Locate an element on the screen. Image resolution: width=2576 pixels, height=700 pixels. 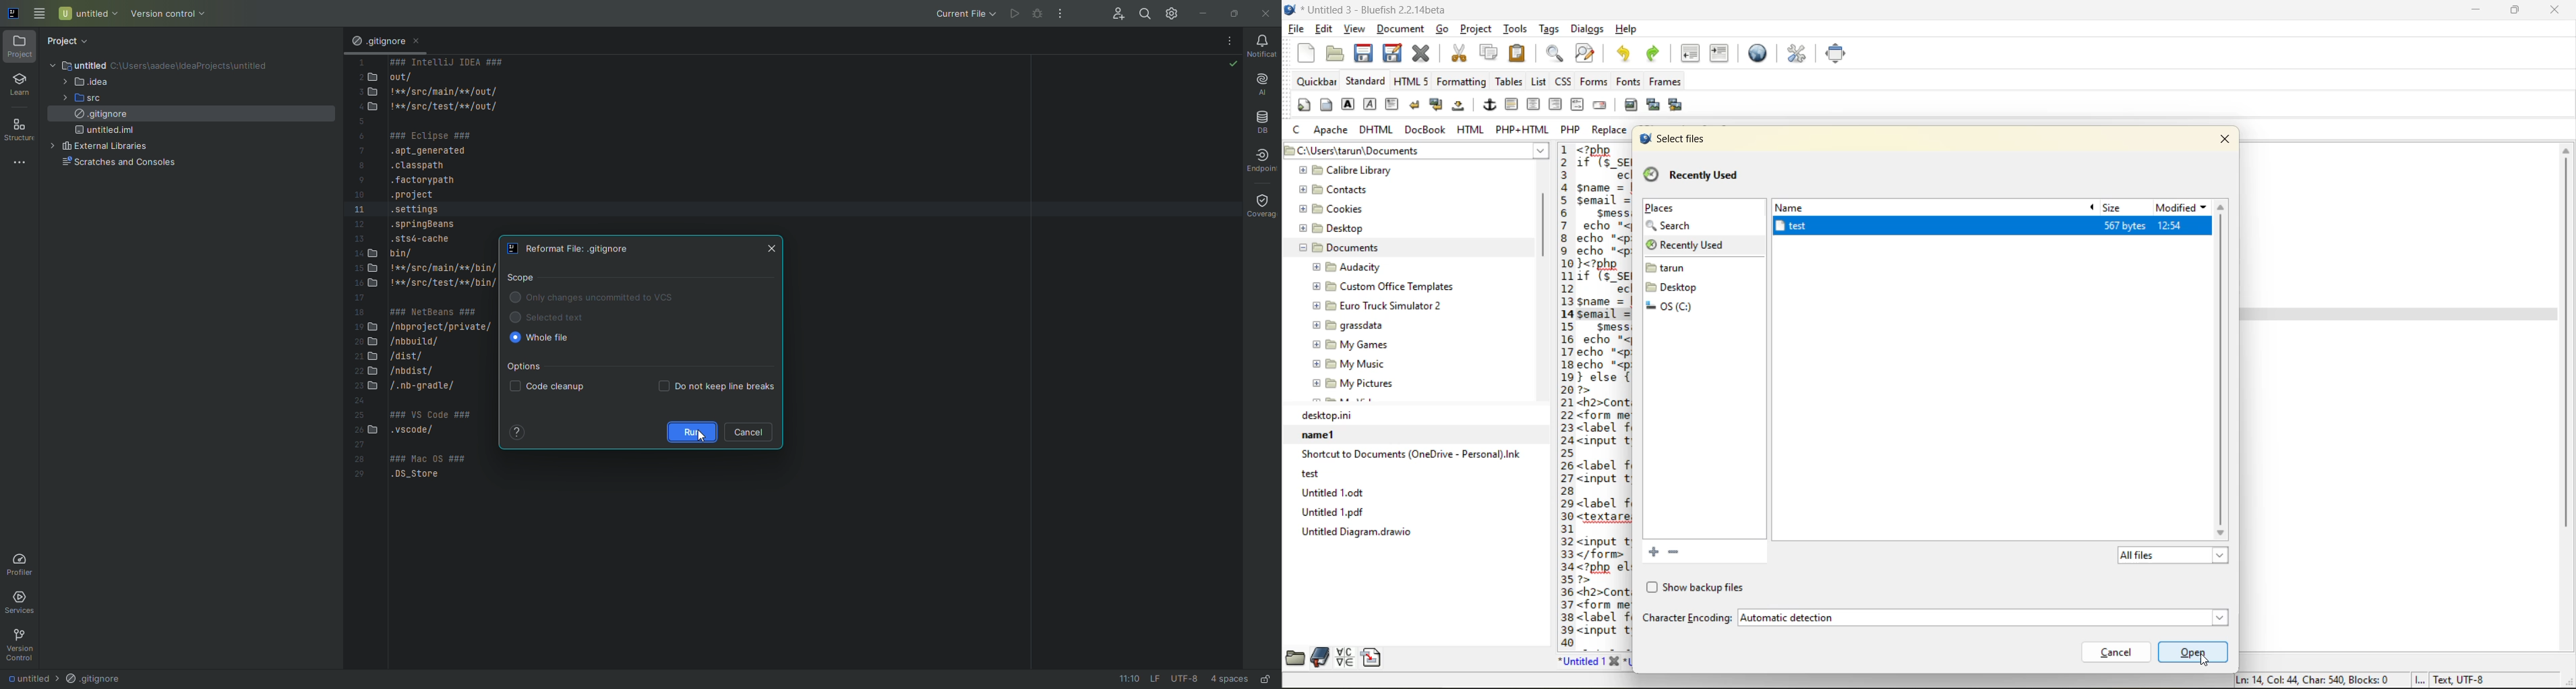
Shortcut to Documents (OneDrive - Personal).lnk is located at coordinates (1410, 454).